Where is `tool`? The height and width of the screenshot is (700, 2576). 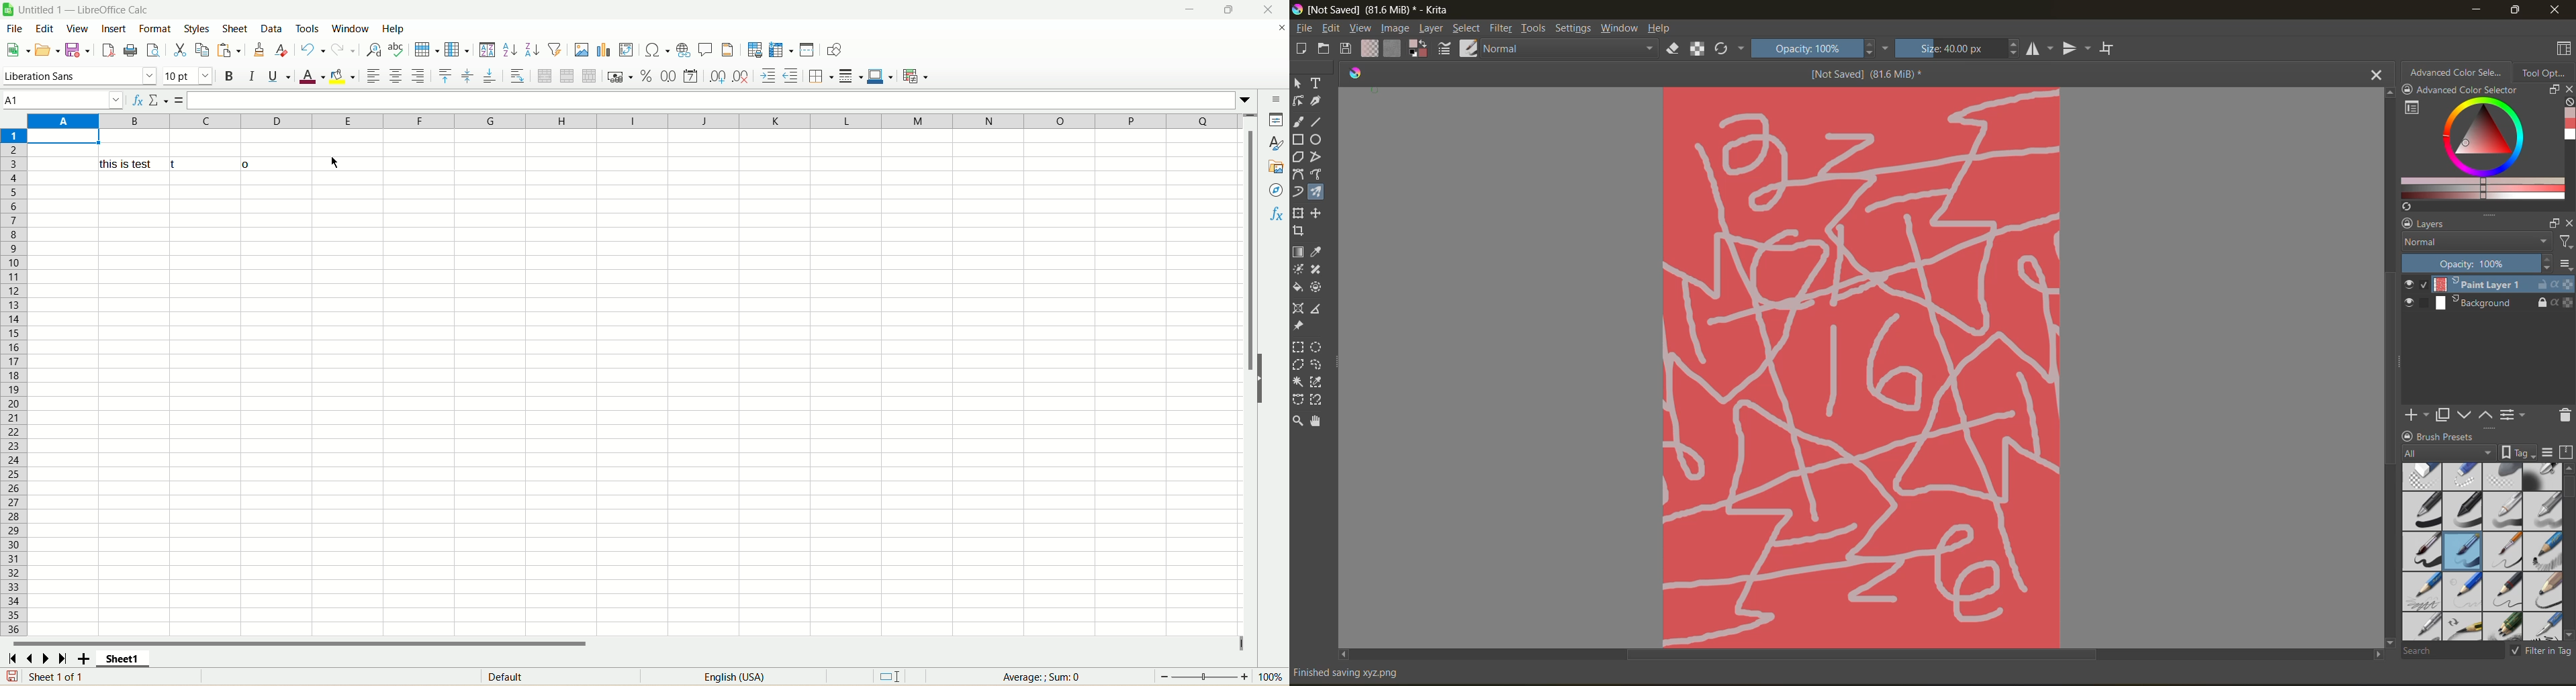
tool is located at coordinates (1299, 231).